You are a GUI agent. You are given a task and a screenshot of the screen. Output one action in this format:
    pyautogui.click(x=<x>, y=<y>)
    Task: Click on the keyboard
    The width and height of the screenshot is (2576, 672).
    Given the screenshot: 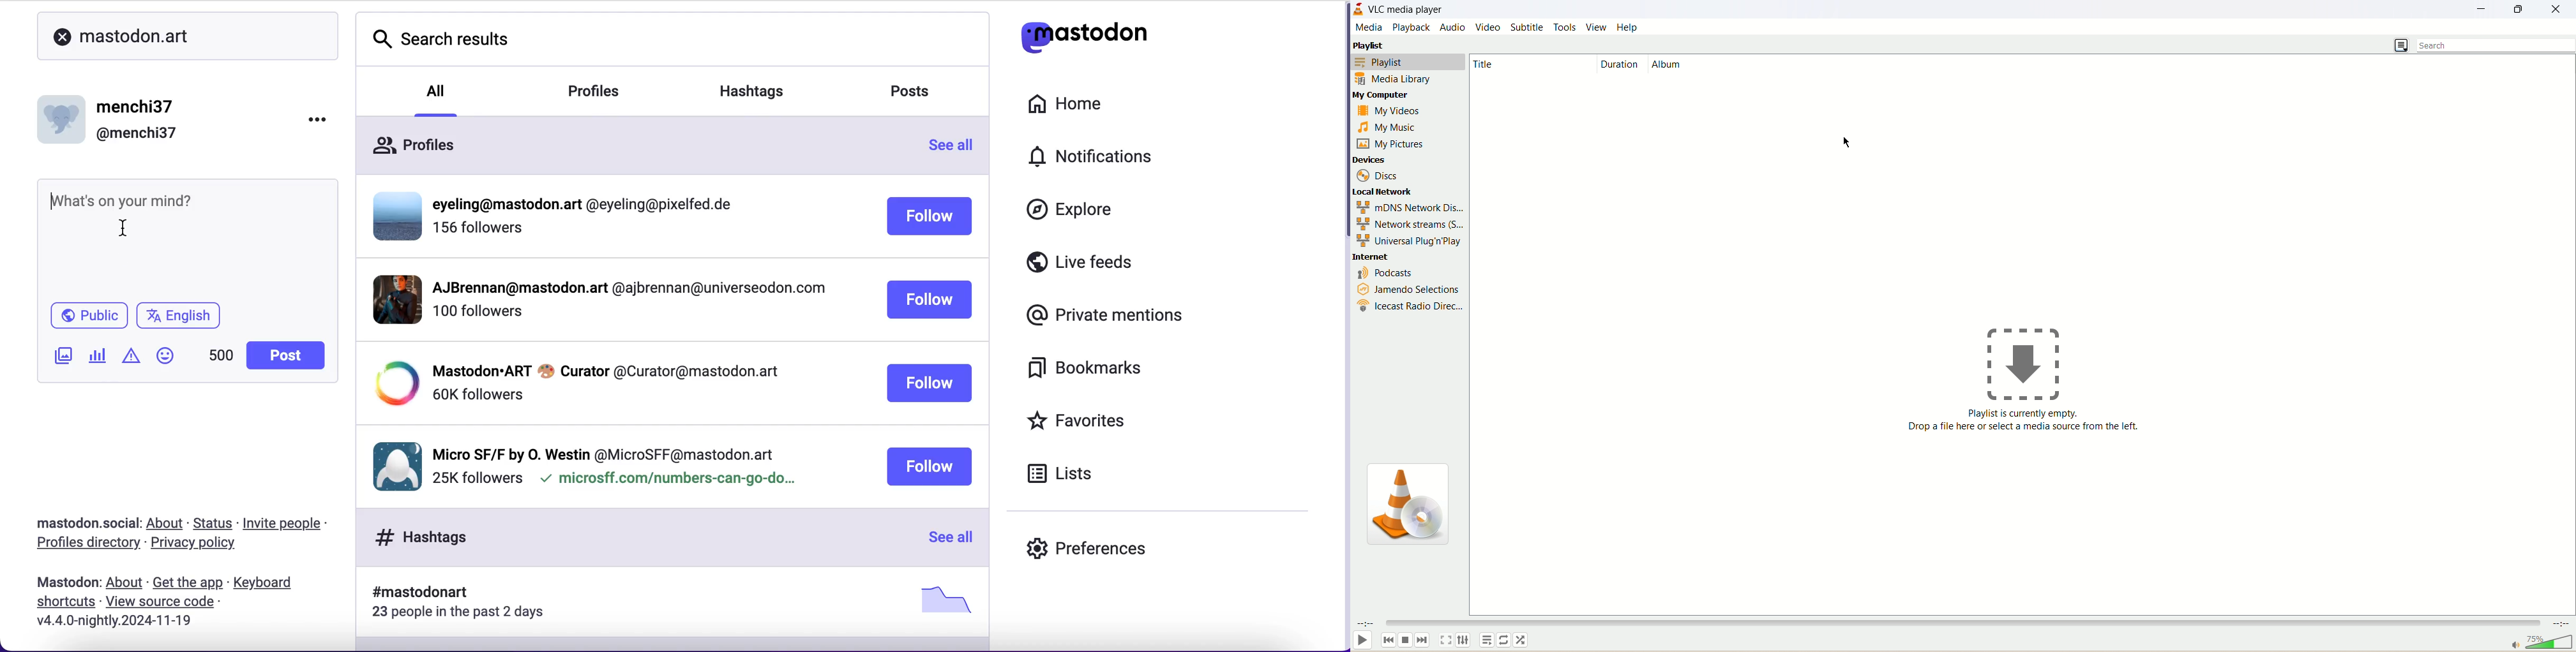 What is the action you would take?
    pyautogui.click(x=266, y=583)
    